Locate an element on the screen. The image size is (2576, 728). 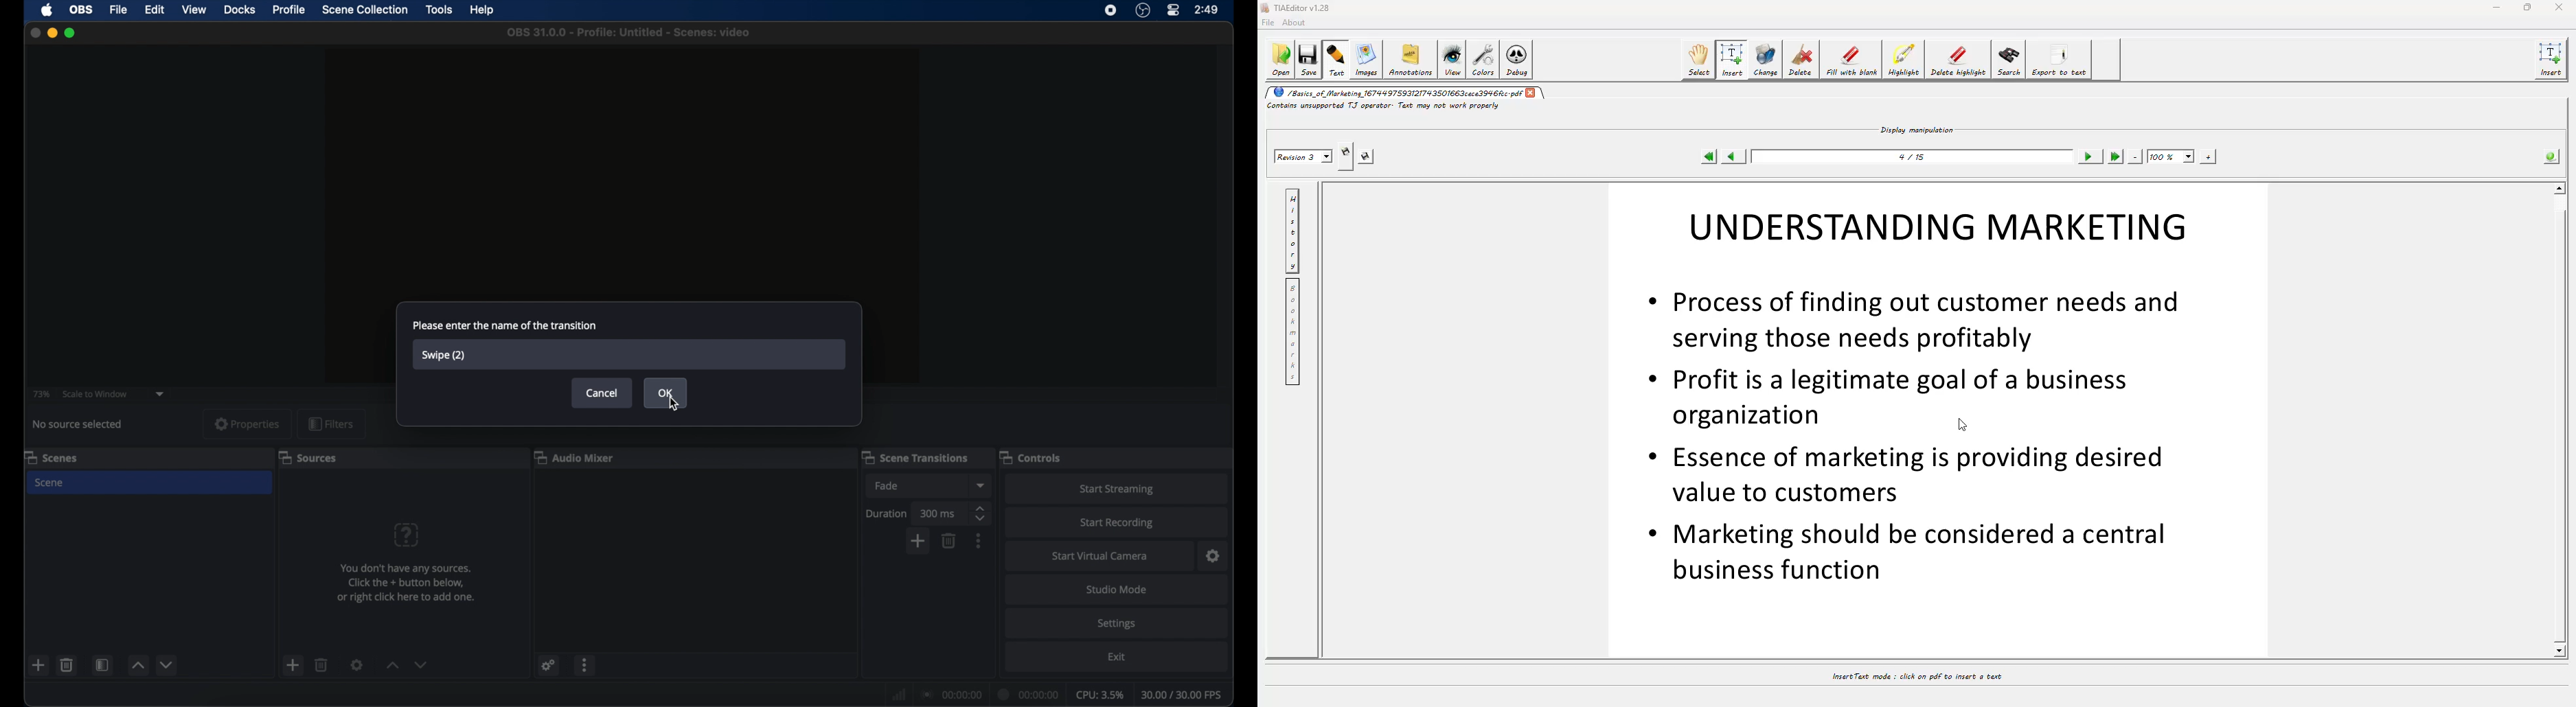
start streaming is located at coordinates (1117, 489).